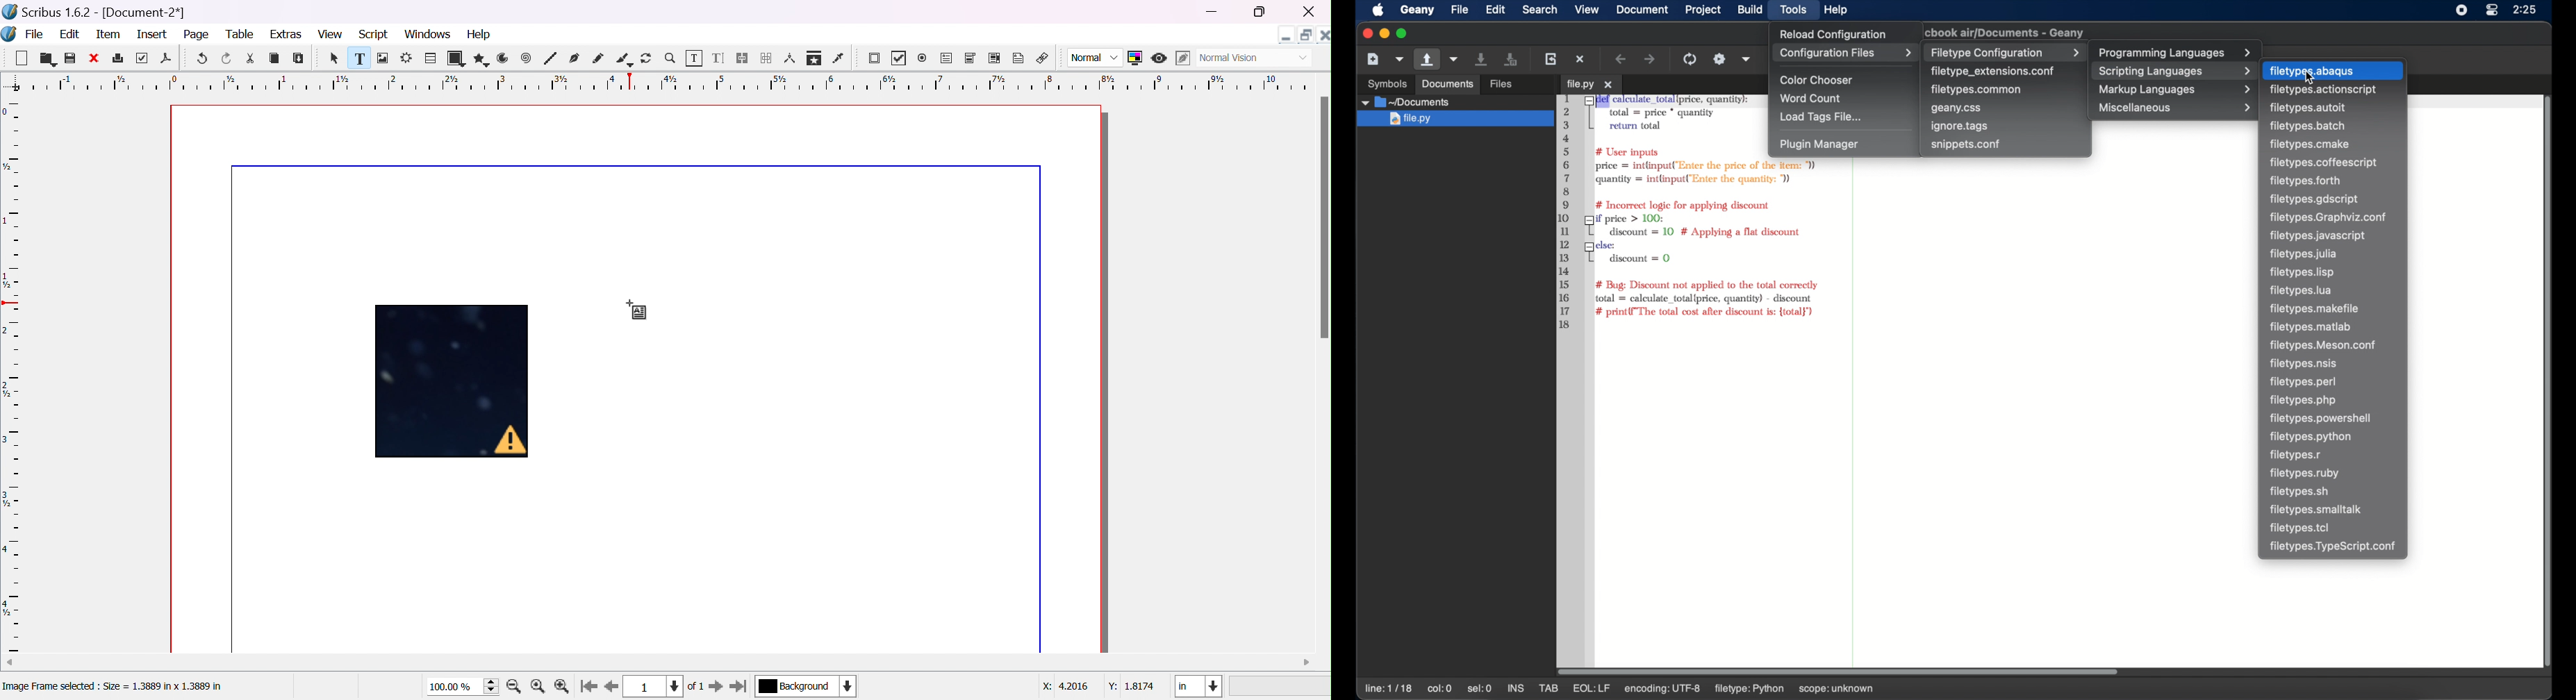  I want to click on script, so click(374, 35).